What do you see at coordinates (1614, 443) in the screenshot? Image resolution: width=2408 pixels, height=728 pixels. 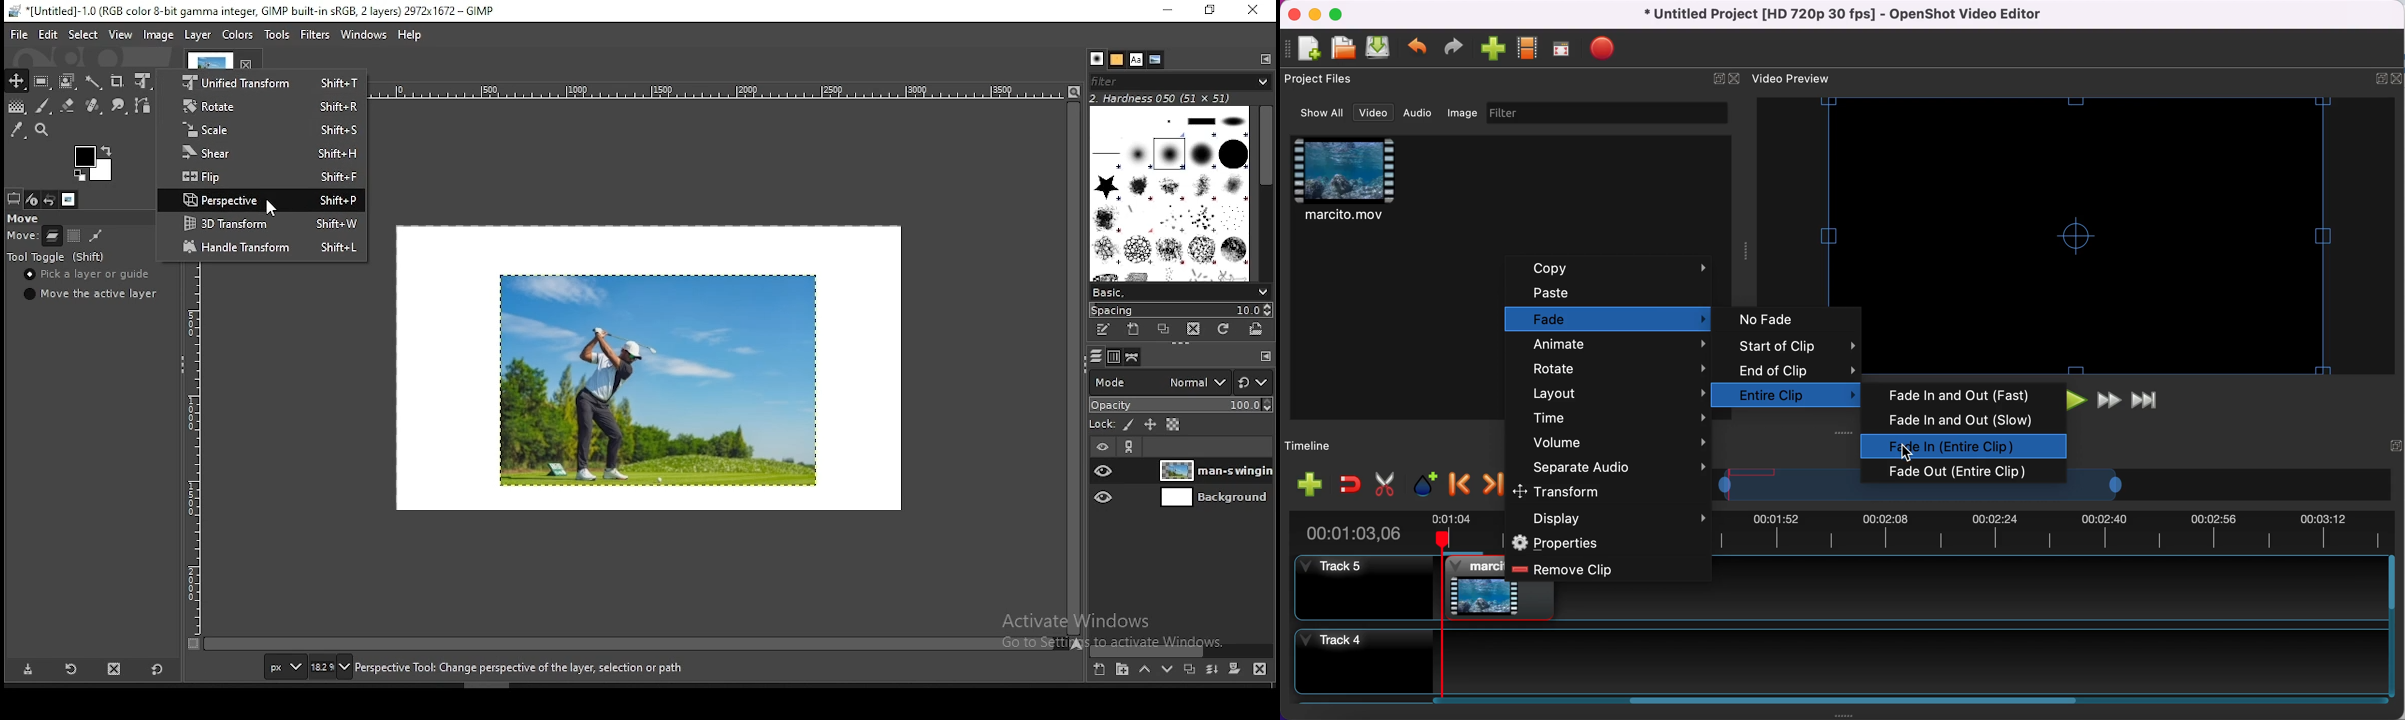 I see `volume` at bounding box center [1614, 443].